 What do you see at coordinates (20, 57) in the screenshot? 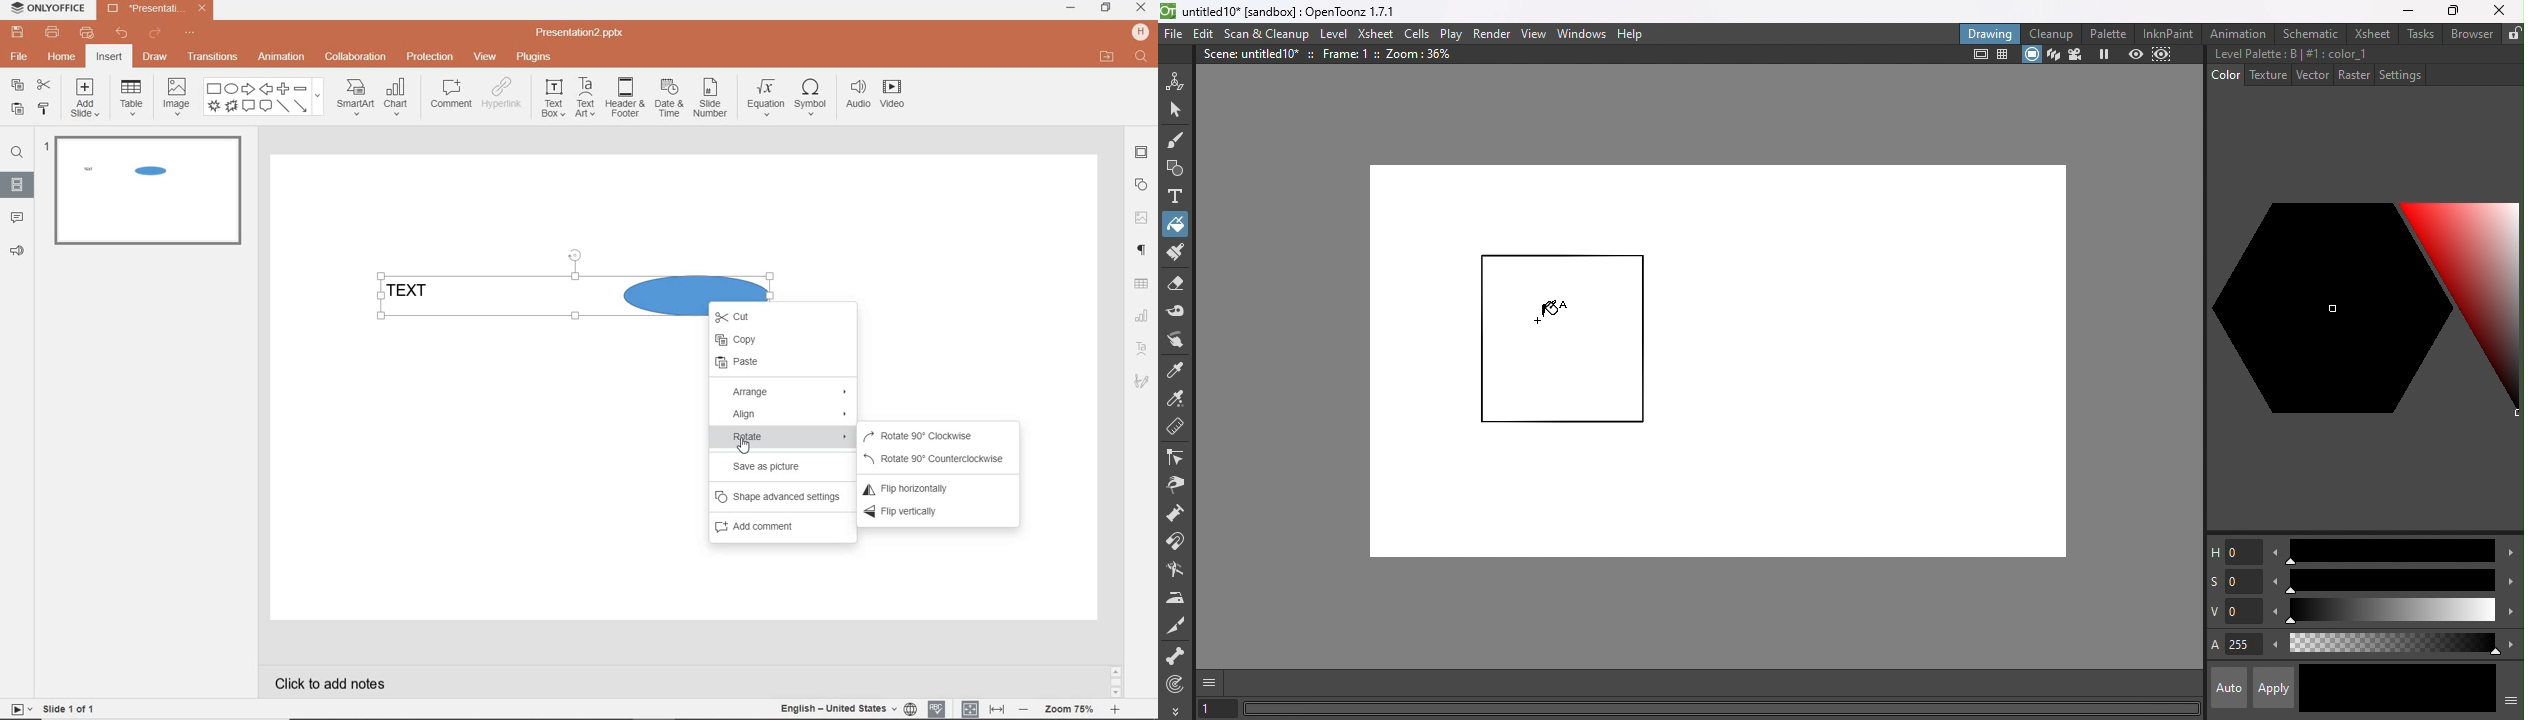
I see `file` at bounding box center [20, 57].